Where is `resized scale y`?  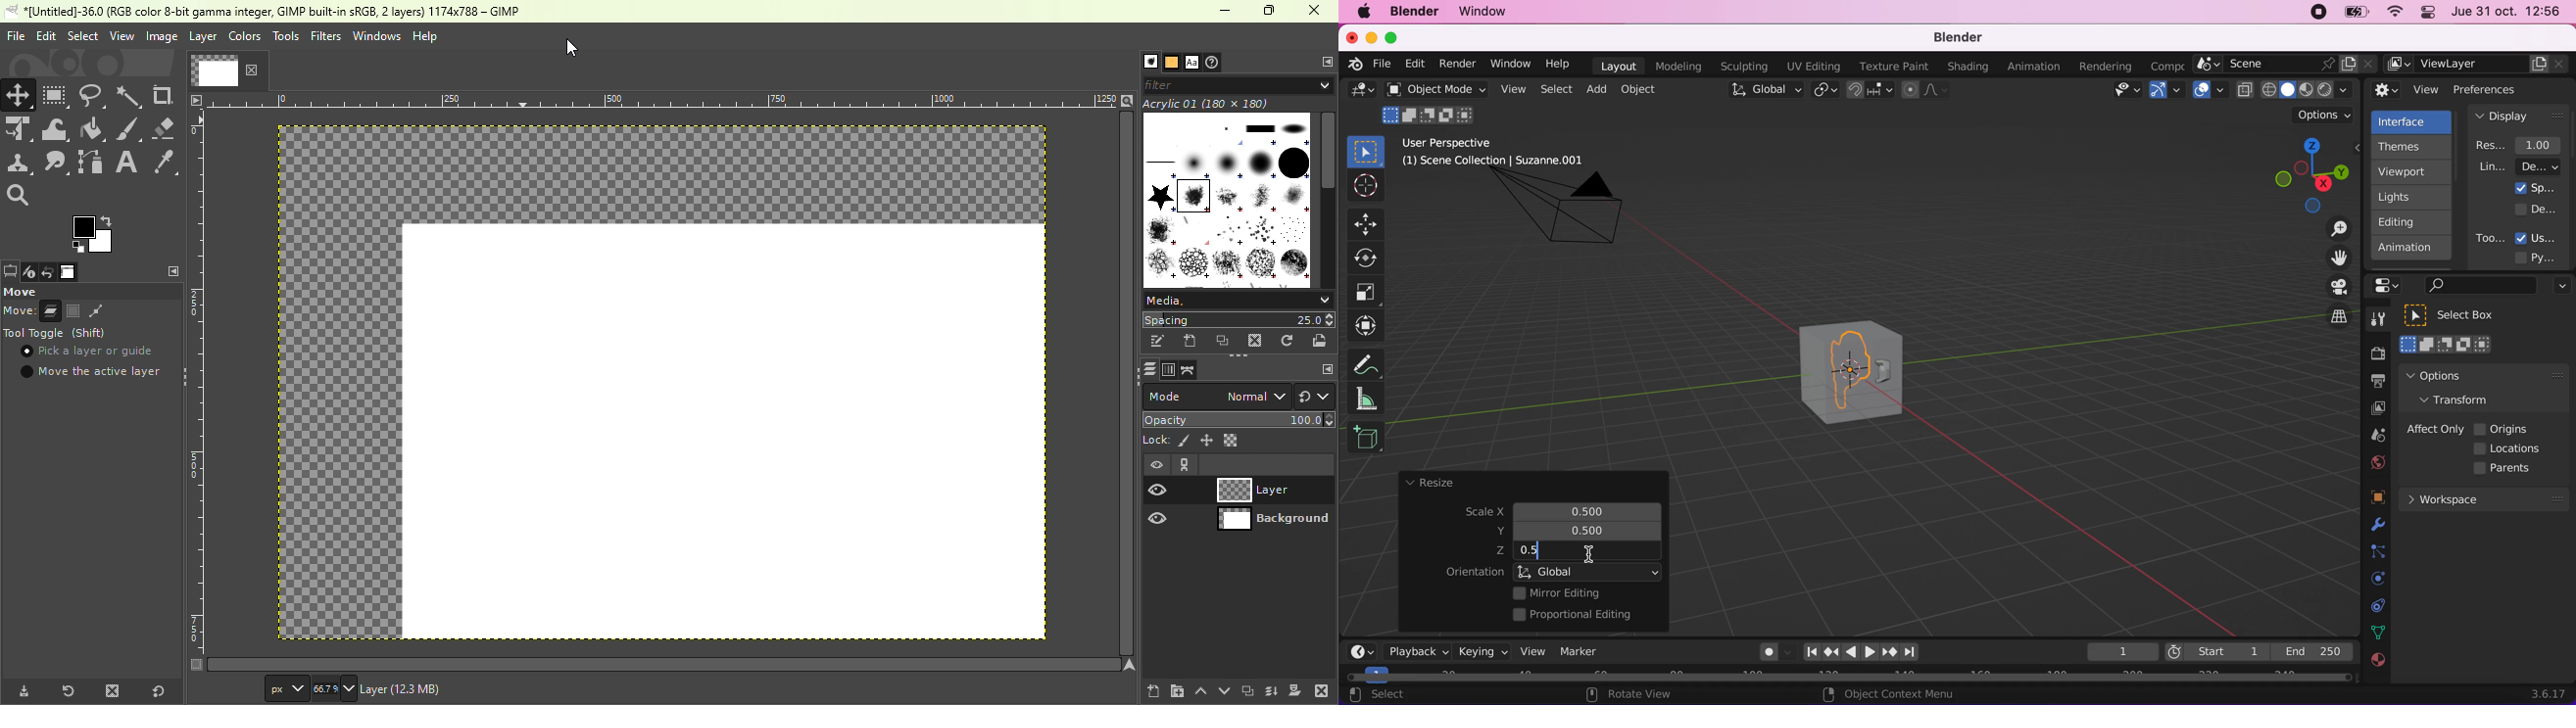
resized scale y is located at coordinates (1596, 531).